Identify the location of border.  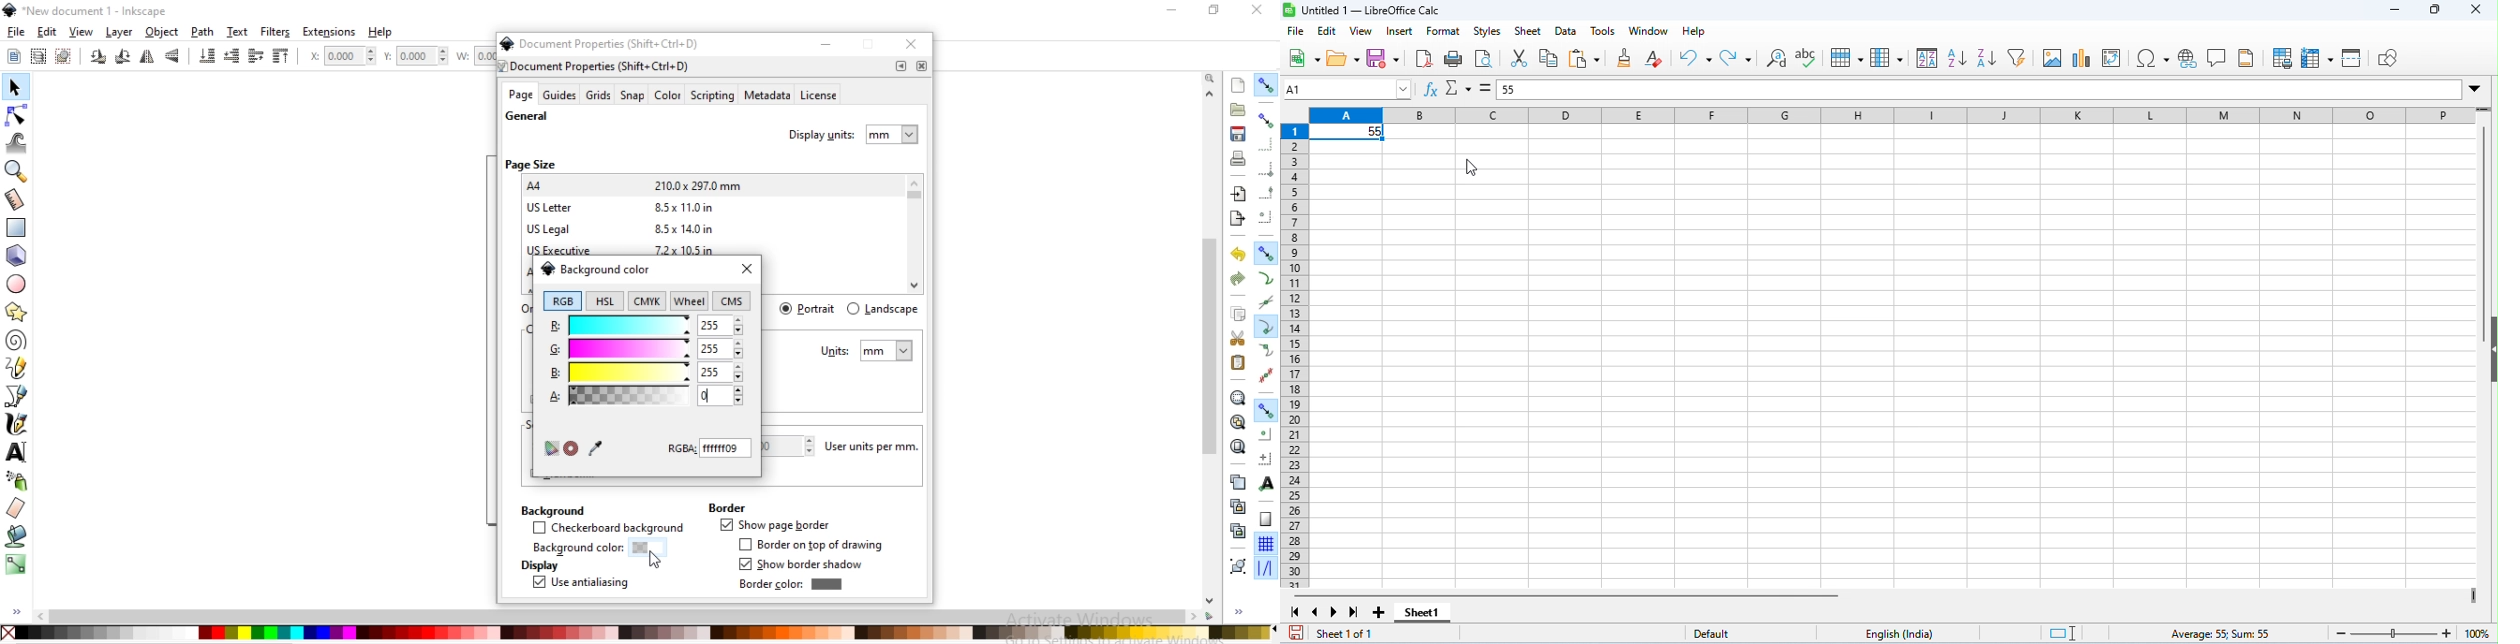
(726, 507).